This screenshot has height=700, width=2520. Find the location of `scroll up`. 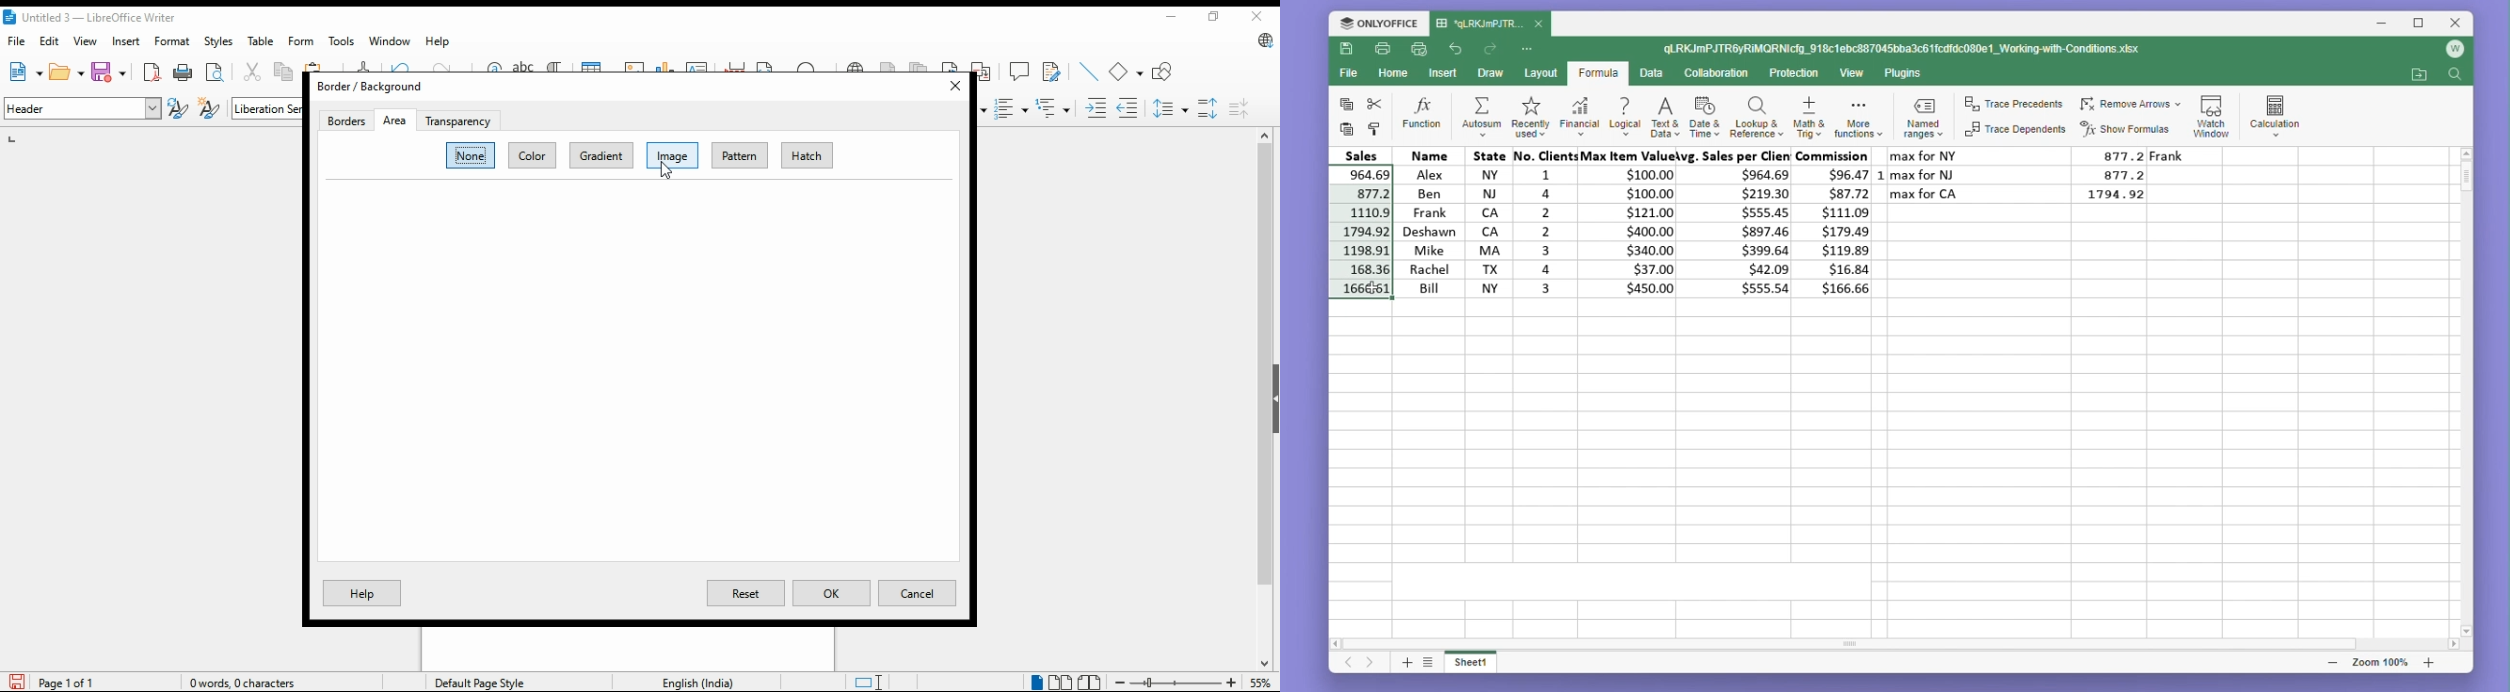

scroll up is located at coordinates (2466, 153).